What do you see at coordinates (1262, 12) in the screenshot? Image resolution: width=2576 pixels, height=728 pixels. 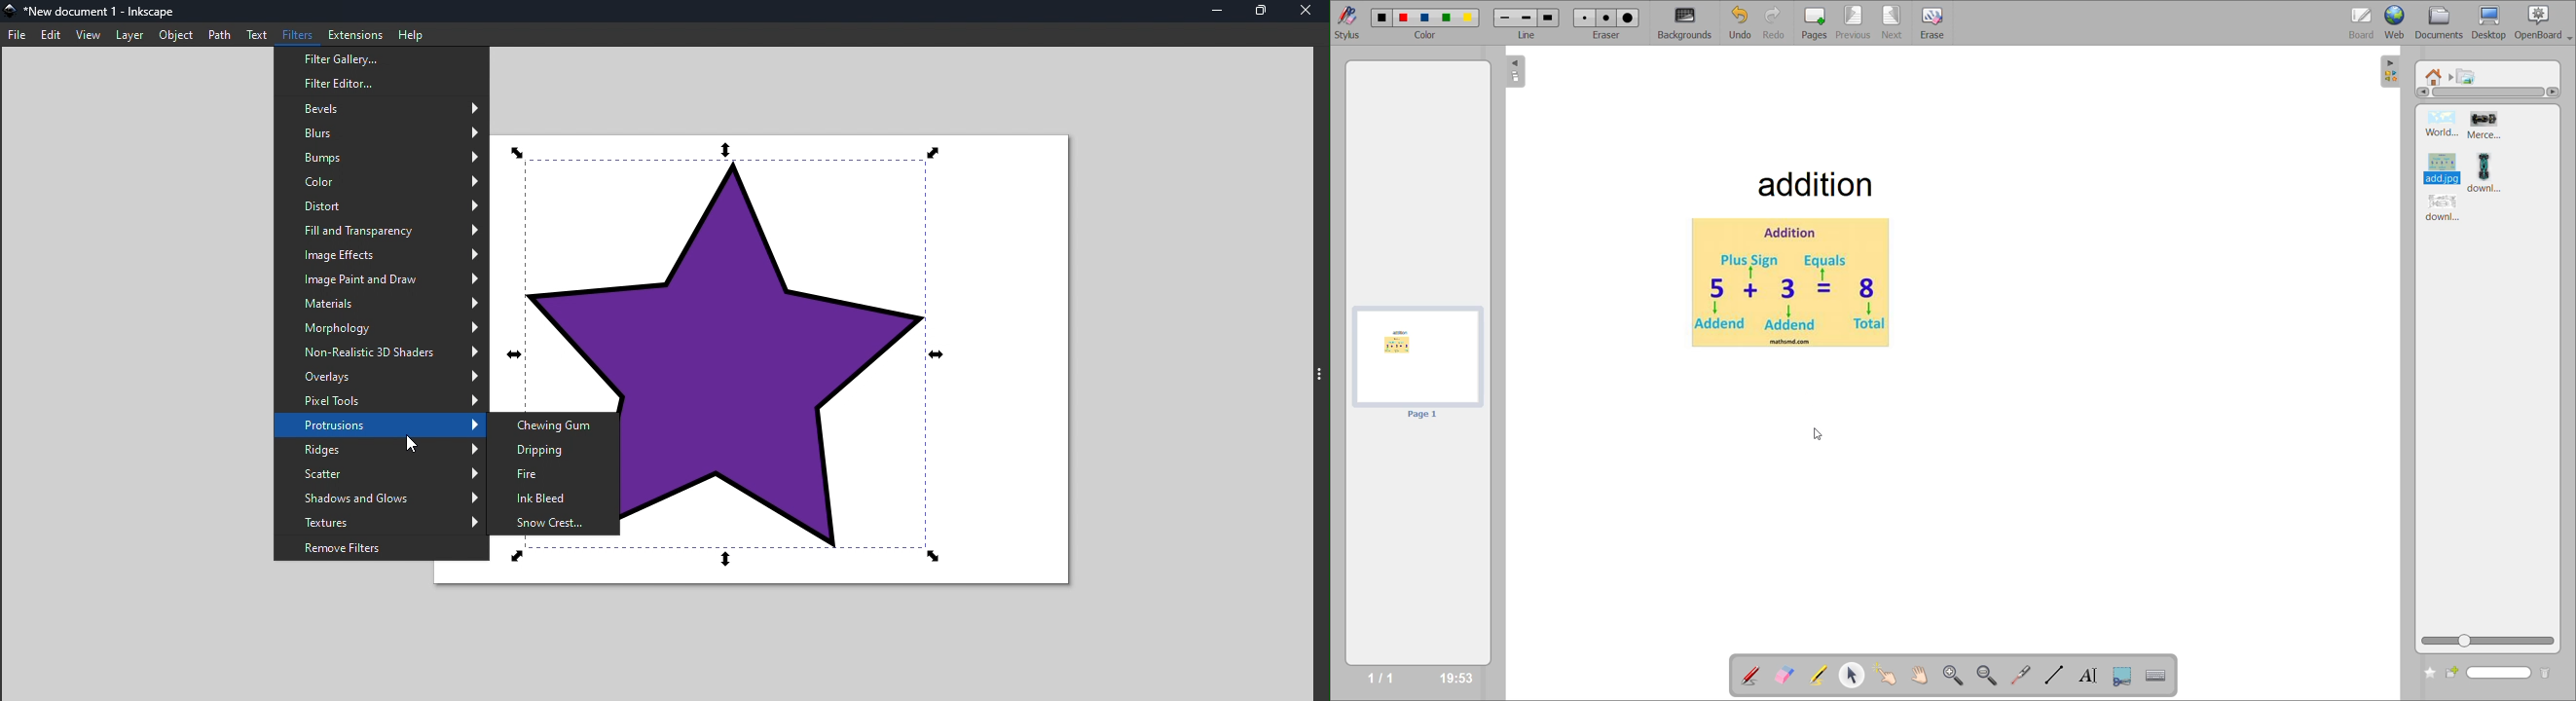 I see `Maximize` at bounding box center [1262, 12].